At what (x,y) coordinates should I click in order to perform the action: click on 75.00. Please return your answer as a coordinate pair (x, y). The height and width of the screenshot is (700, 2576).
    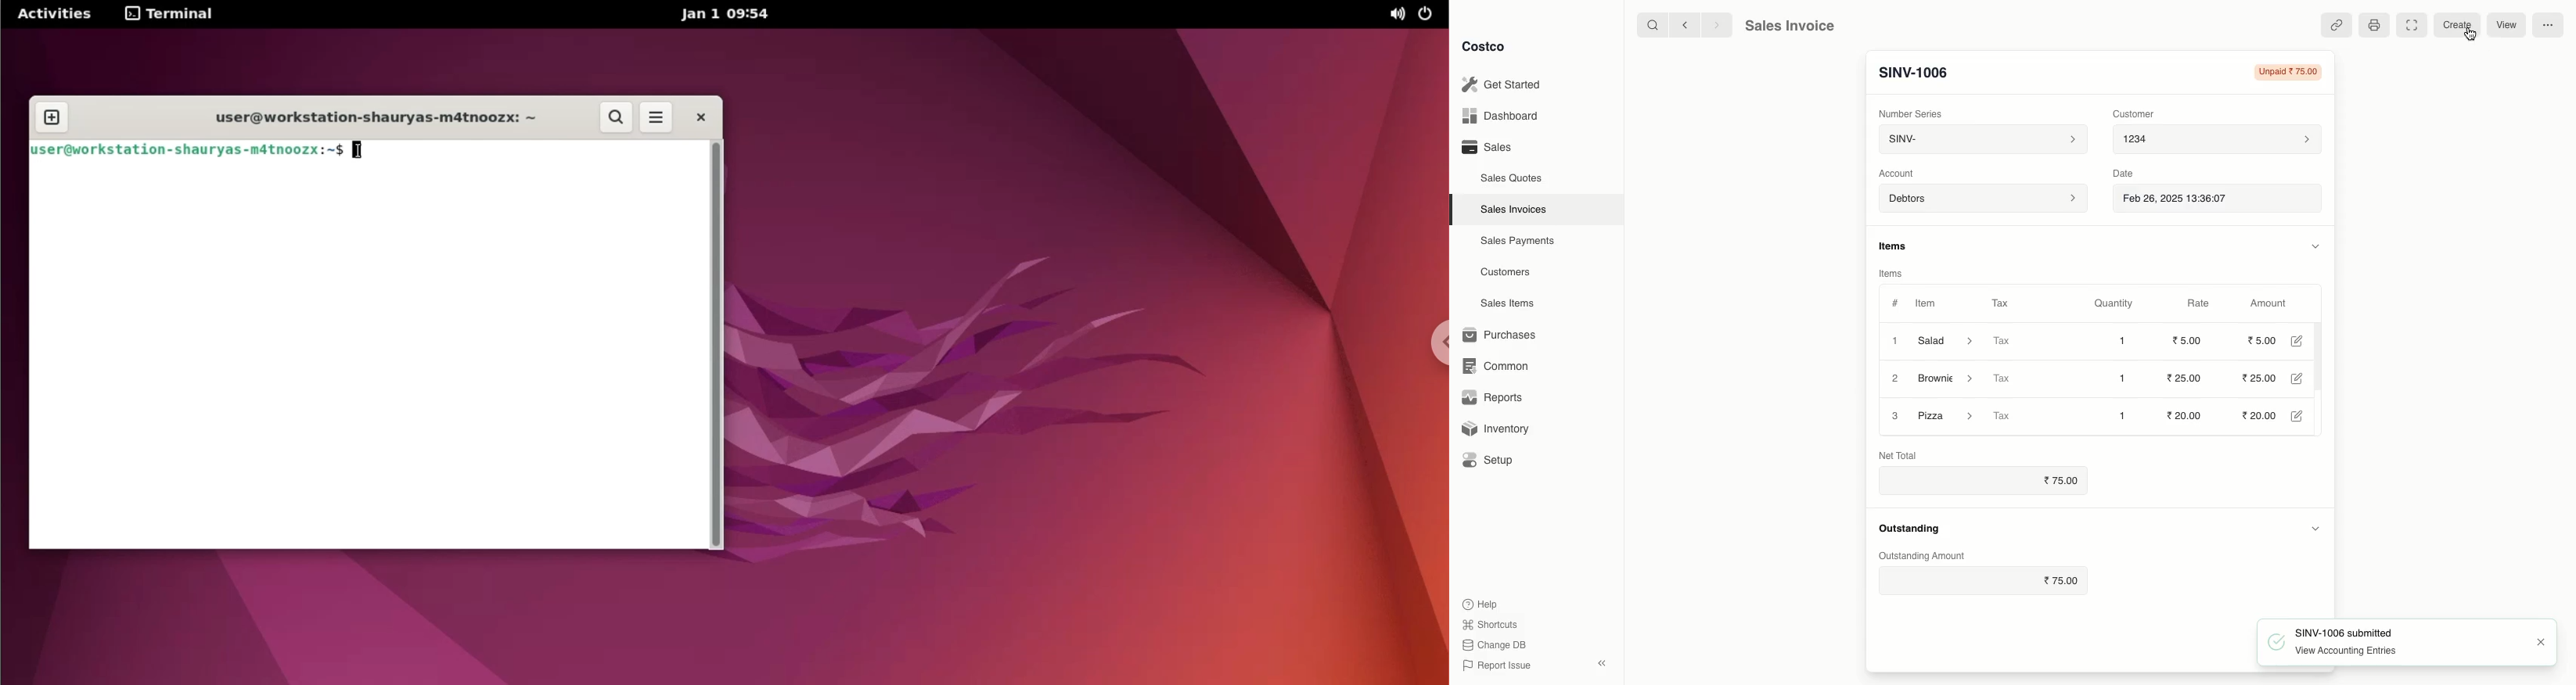
    Looking at the image, I should click on (2062, 582).